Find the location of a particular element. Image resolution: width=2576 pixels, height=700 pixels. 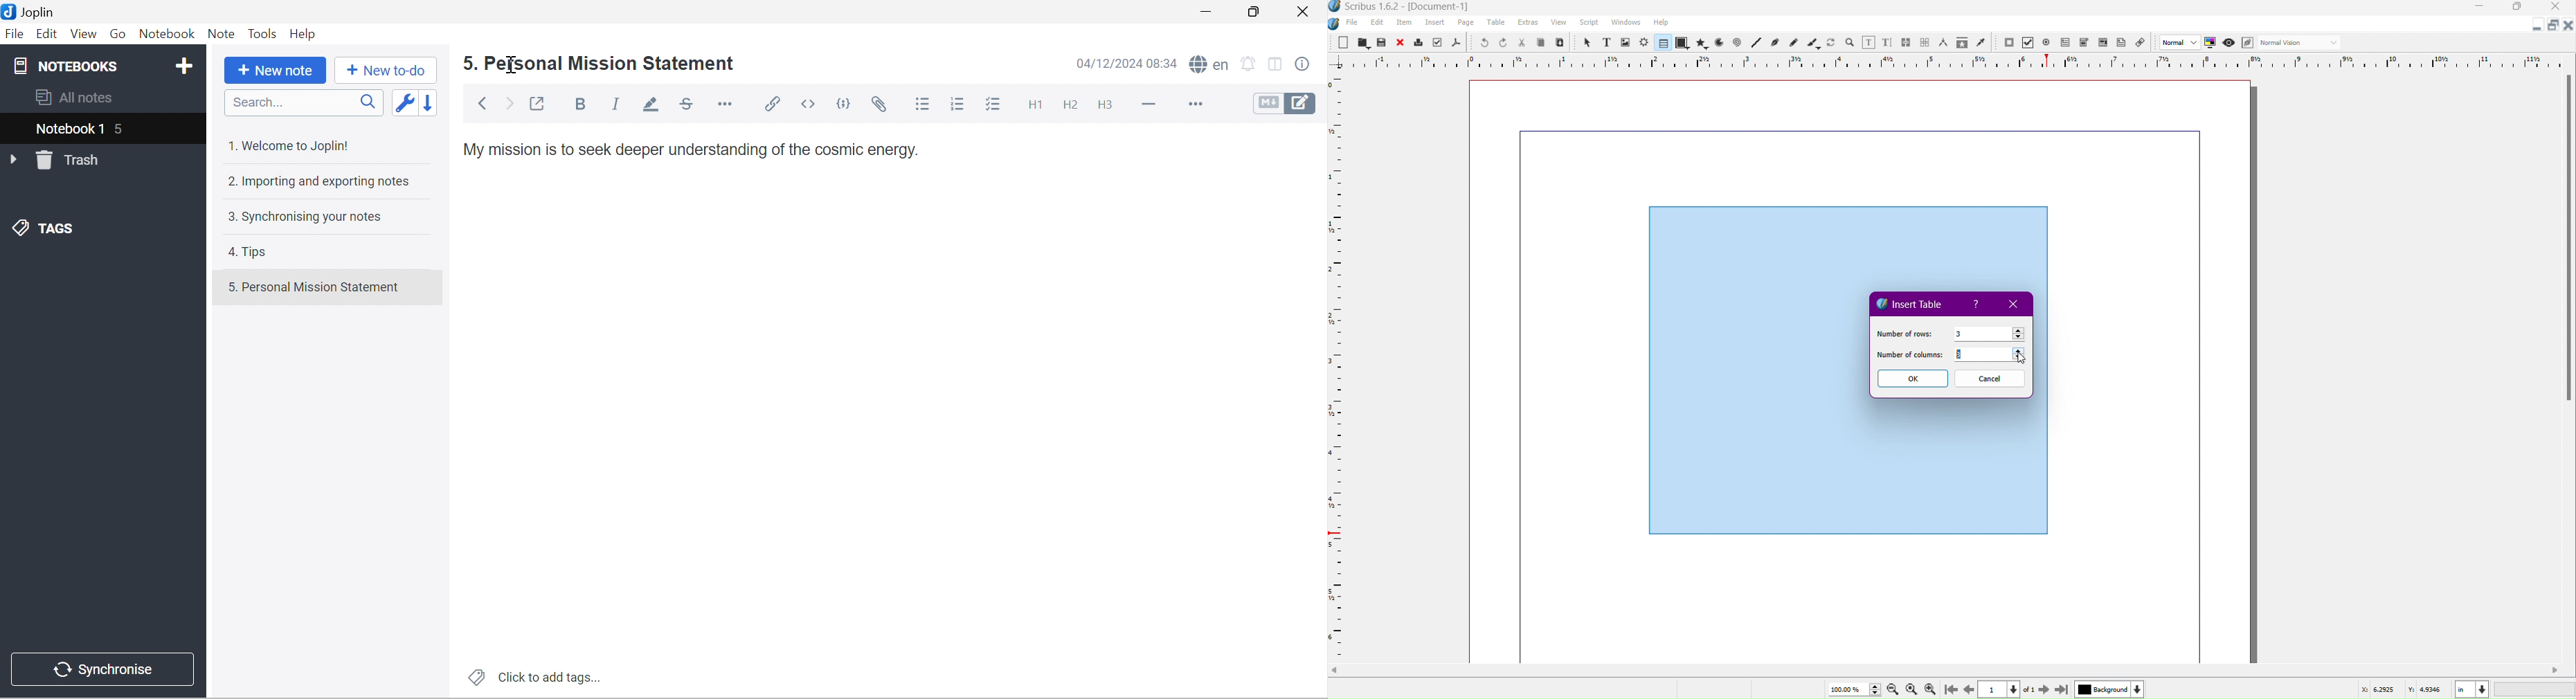

Bulleted list is located at coordinates (928, 107).